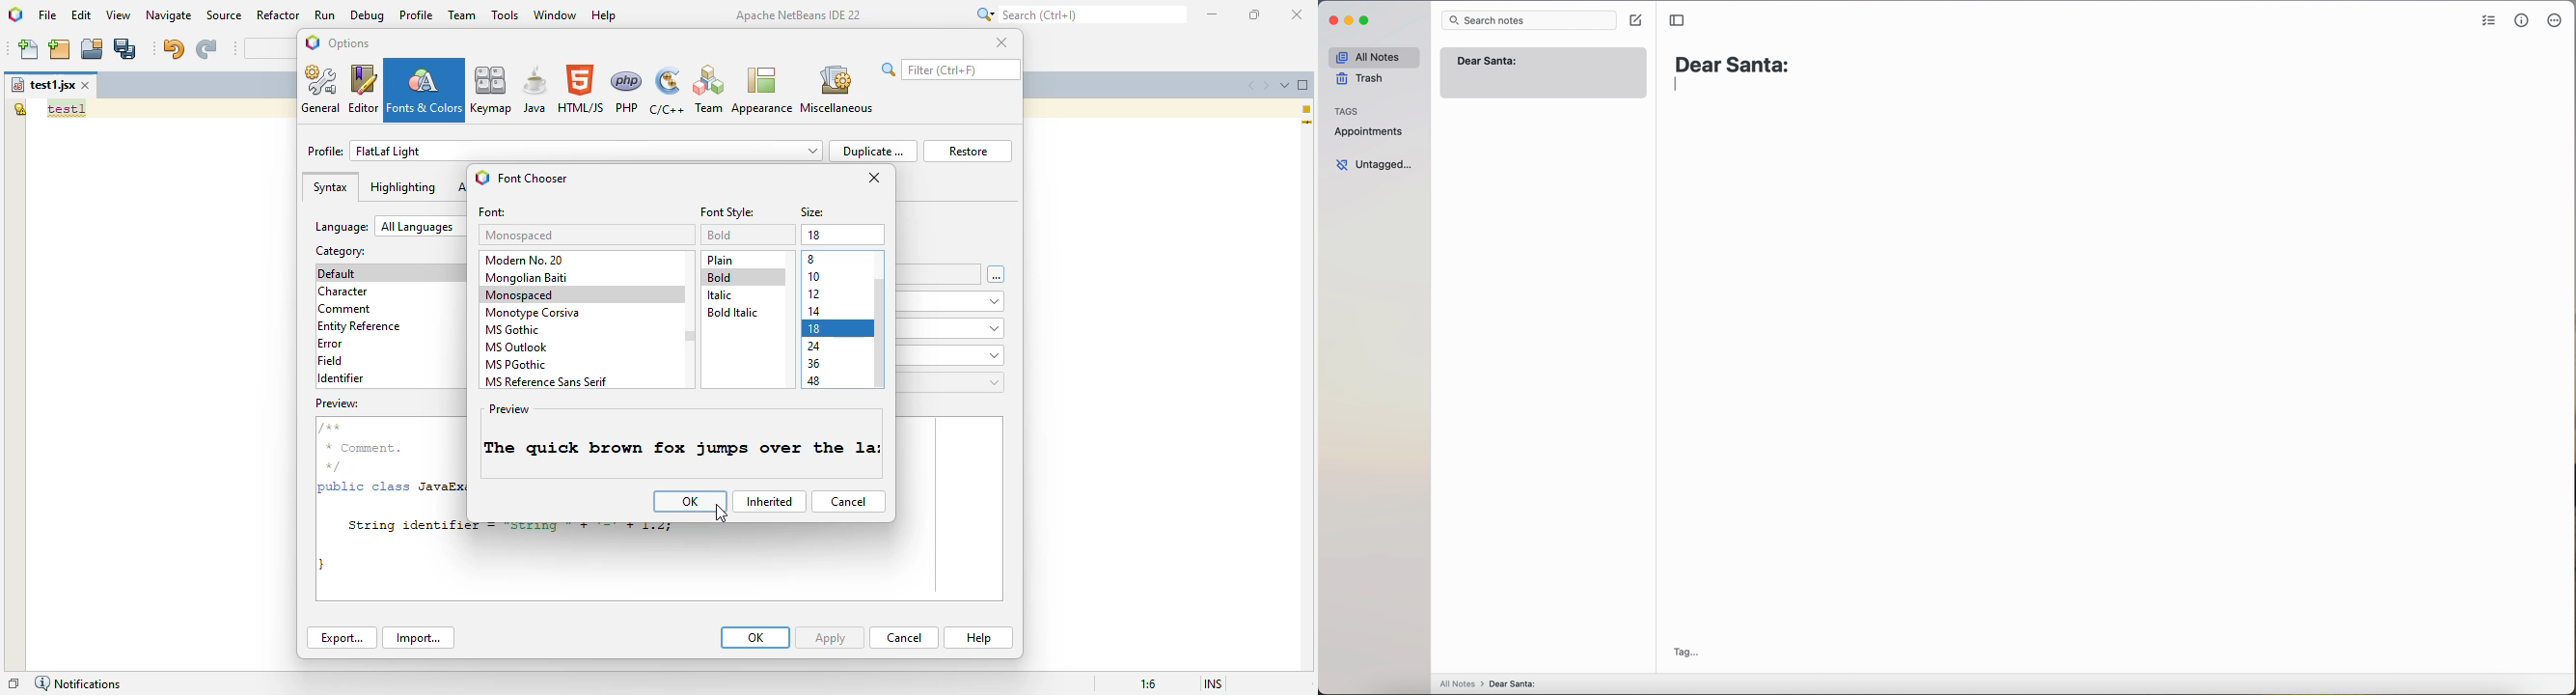 The image size is (2576, 700). What do you see at coordinates (799, 14) in the screenshot?
I see `Apache NetBeans IDE 22` at bounding box center [799, 14].